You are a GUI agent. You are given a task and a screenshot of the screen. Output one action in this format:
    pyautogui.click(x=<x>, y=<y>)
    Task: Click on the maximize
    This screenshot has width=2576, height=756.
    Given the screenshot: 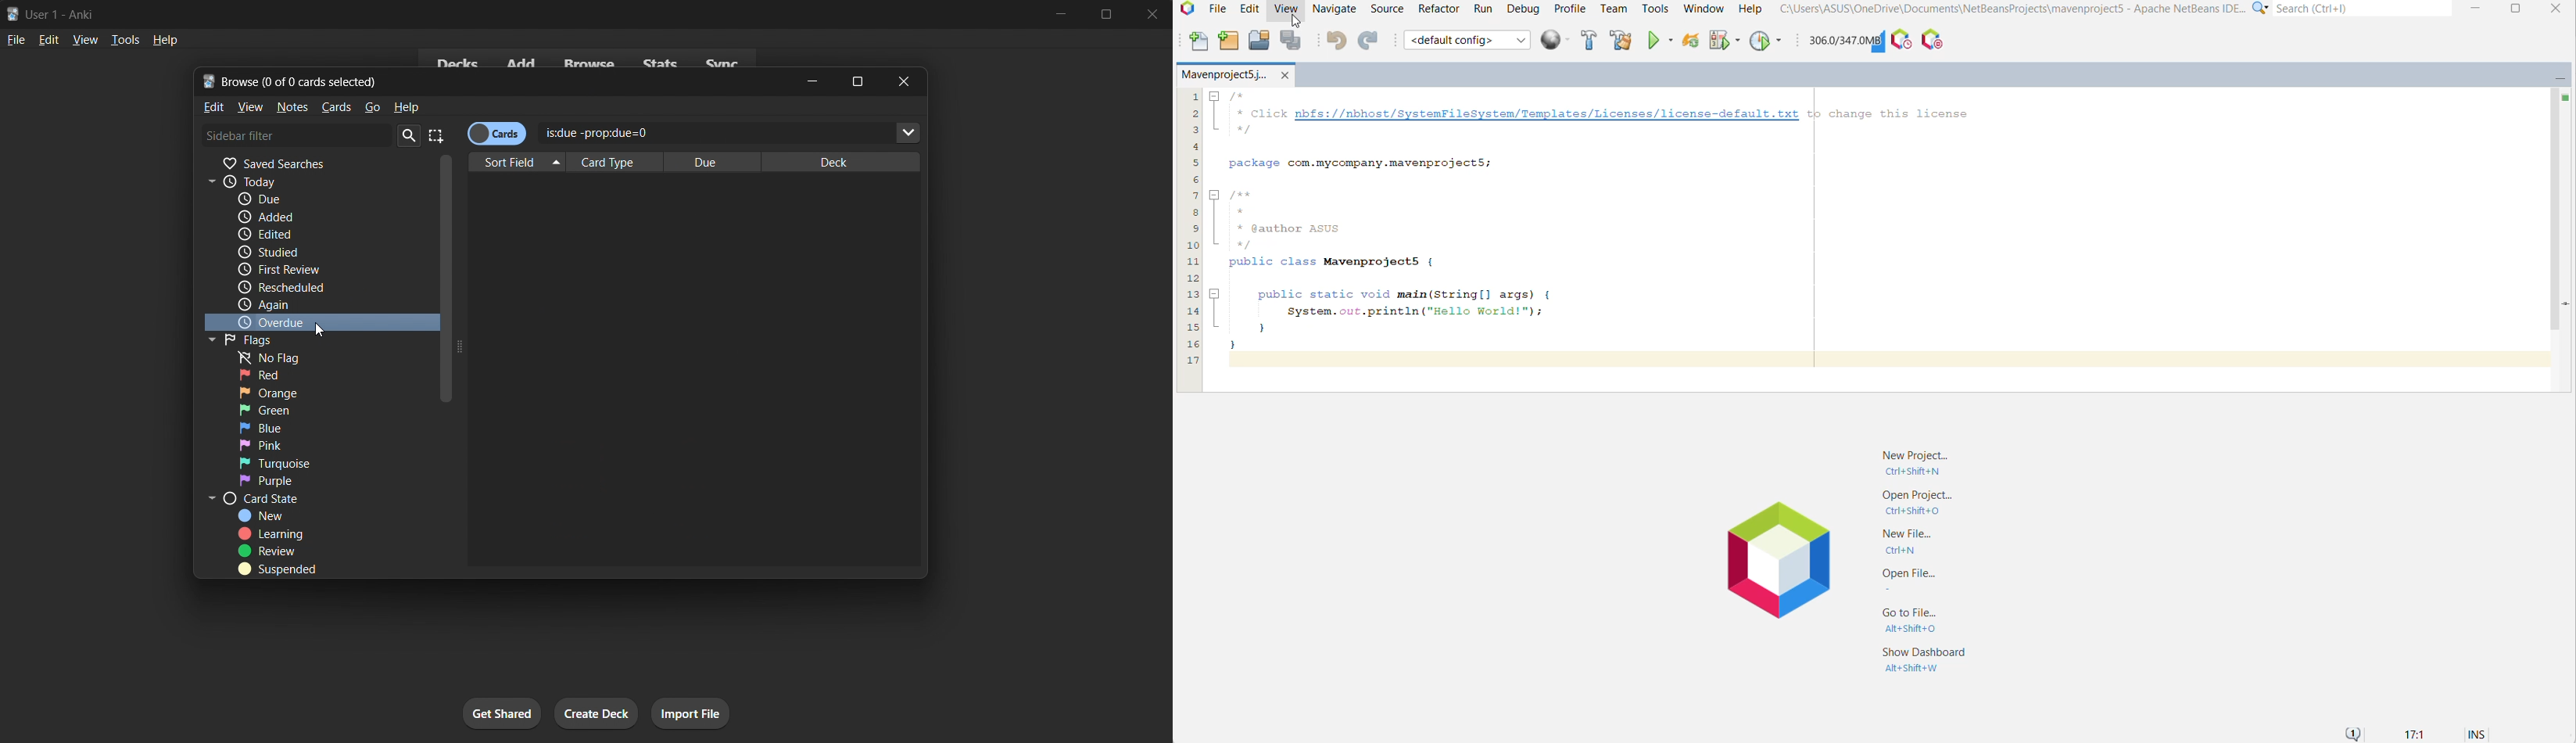 What is the action you would take?
    pyautogui.click(x=858, y=81)
    